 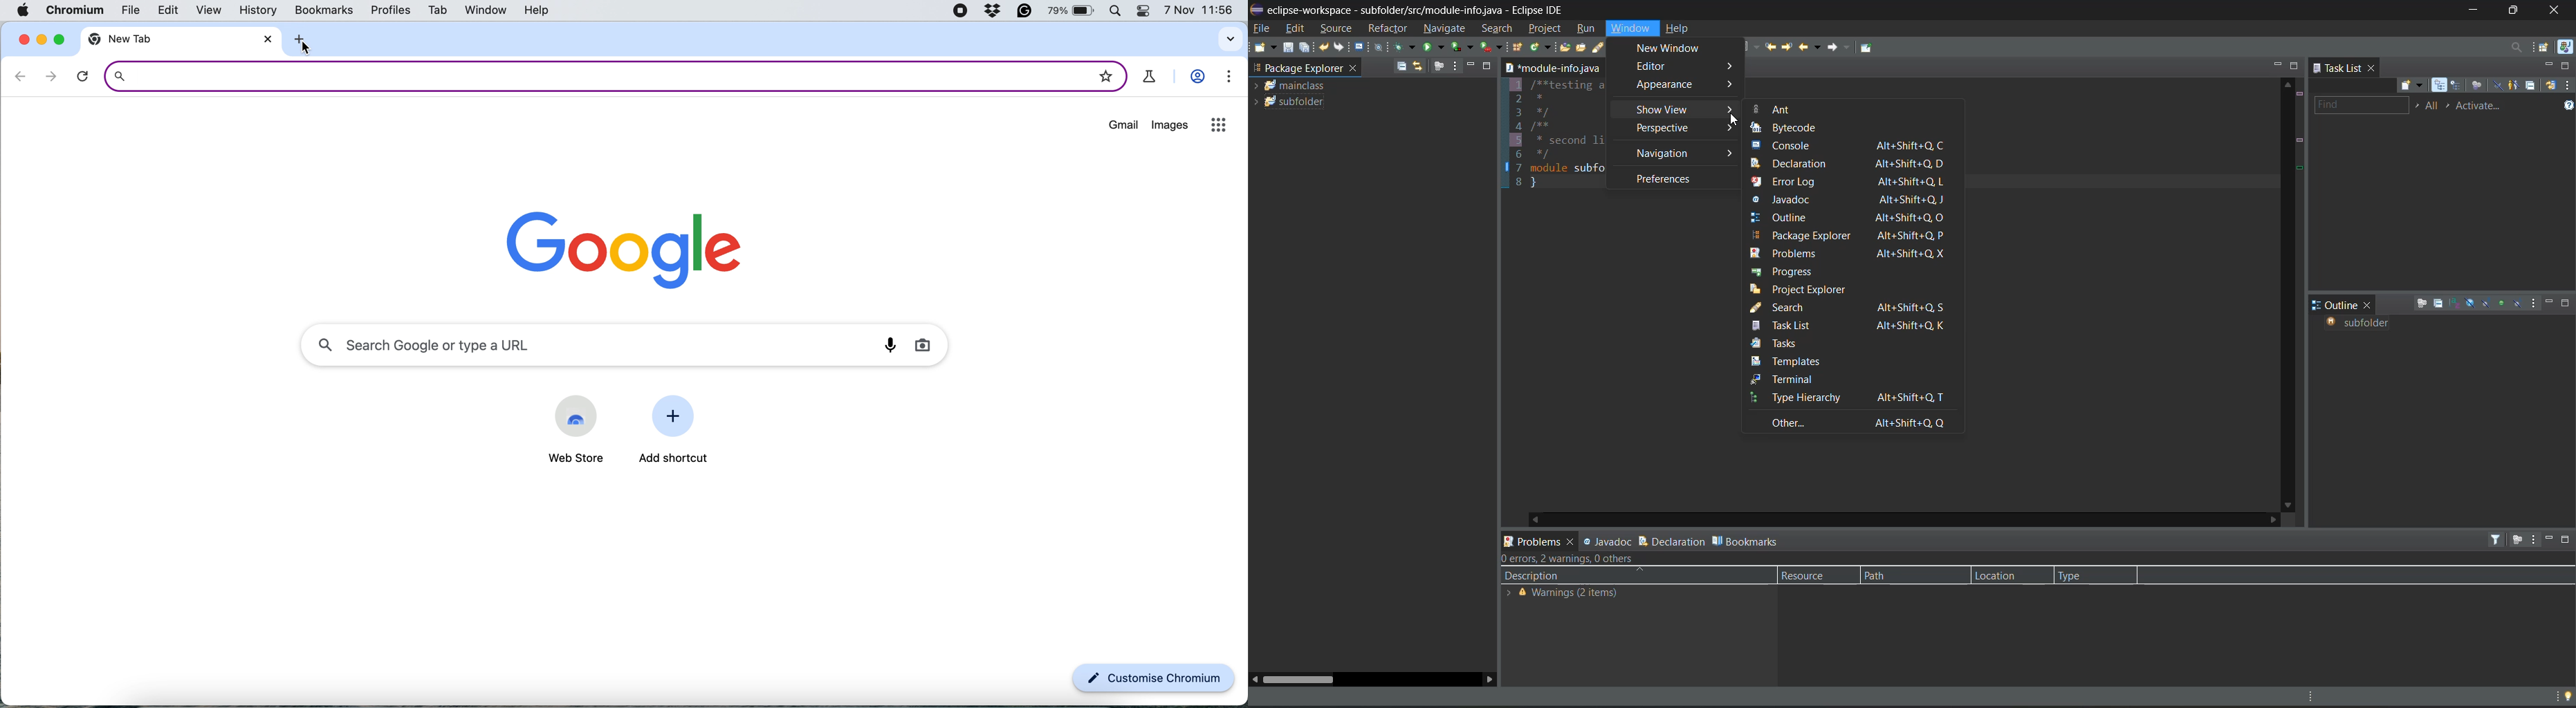 I want to click on open new tab, so click(x=305, y=38).